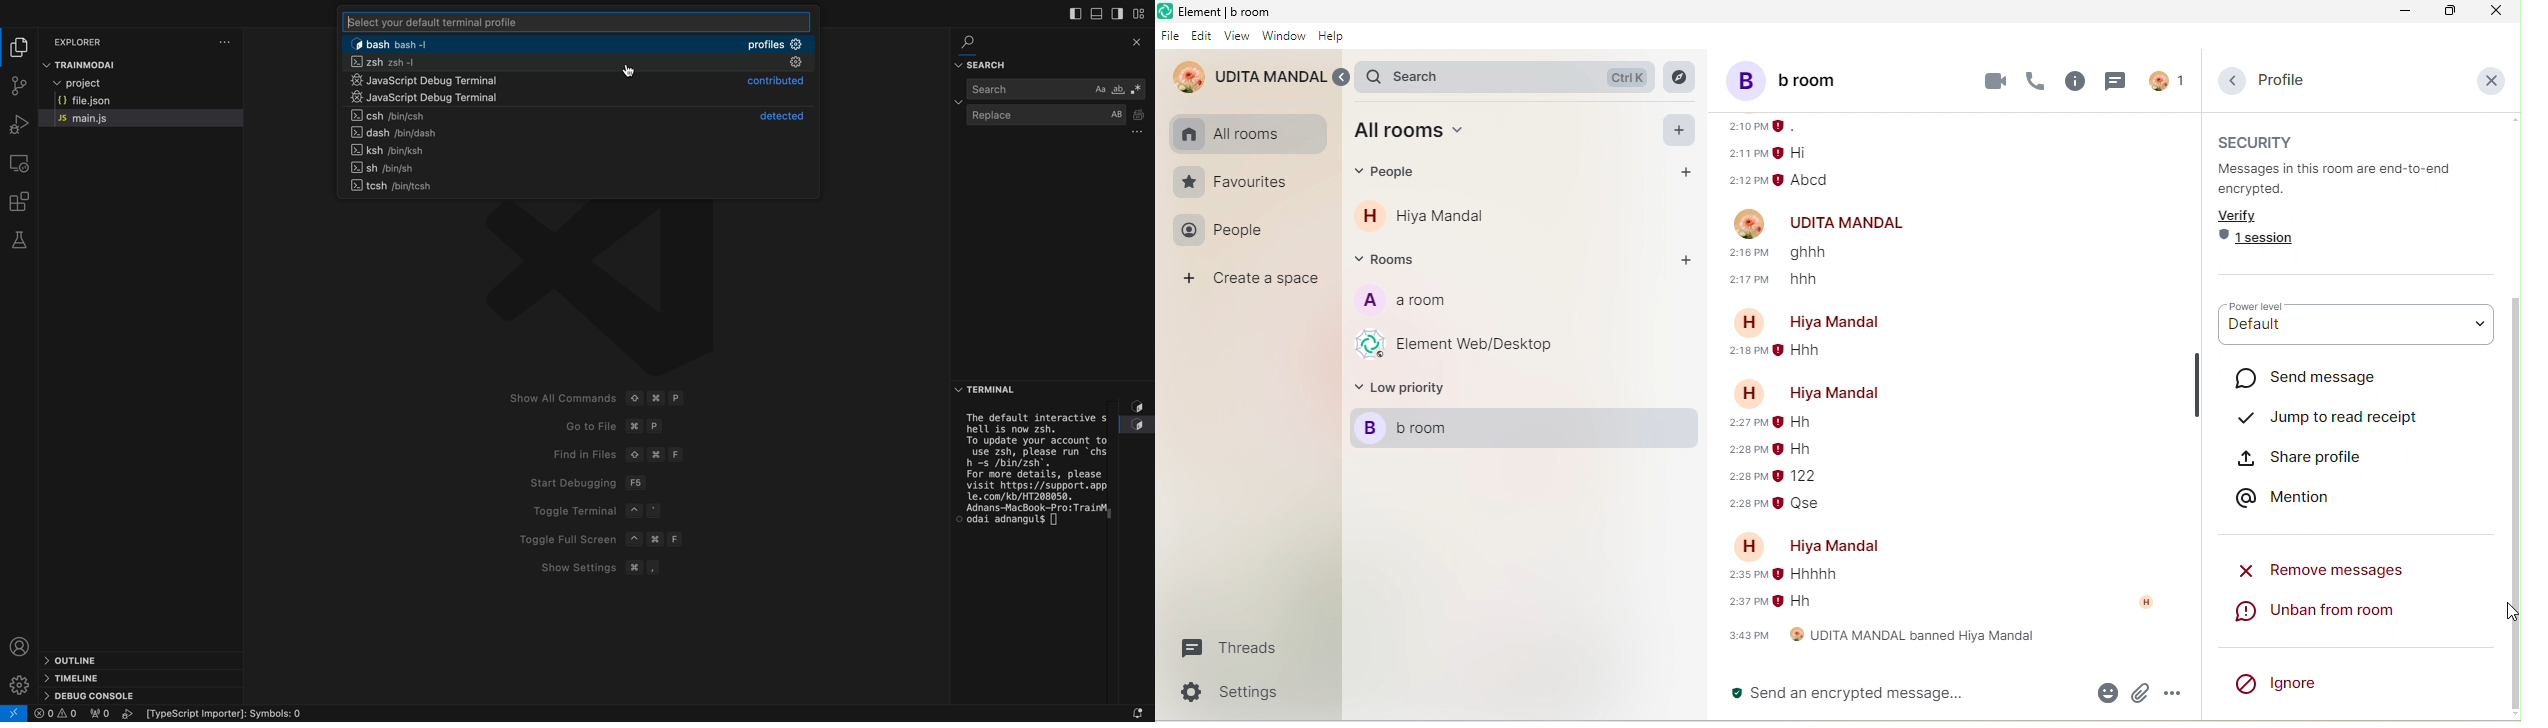 Image resolution: width=2548 pixels, height=728 pixels. I want to click on people, so click(1225, 233).